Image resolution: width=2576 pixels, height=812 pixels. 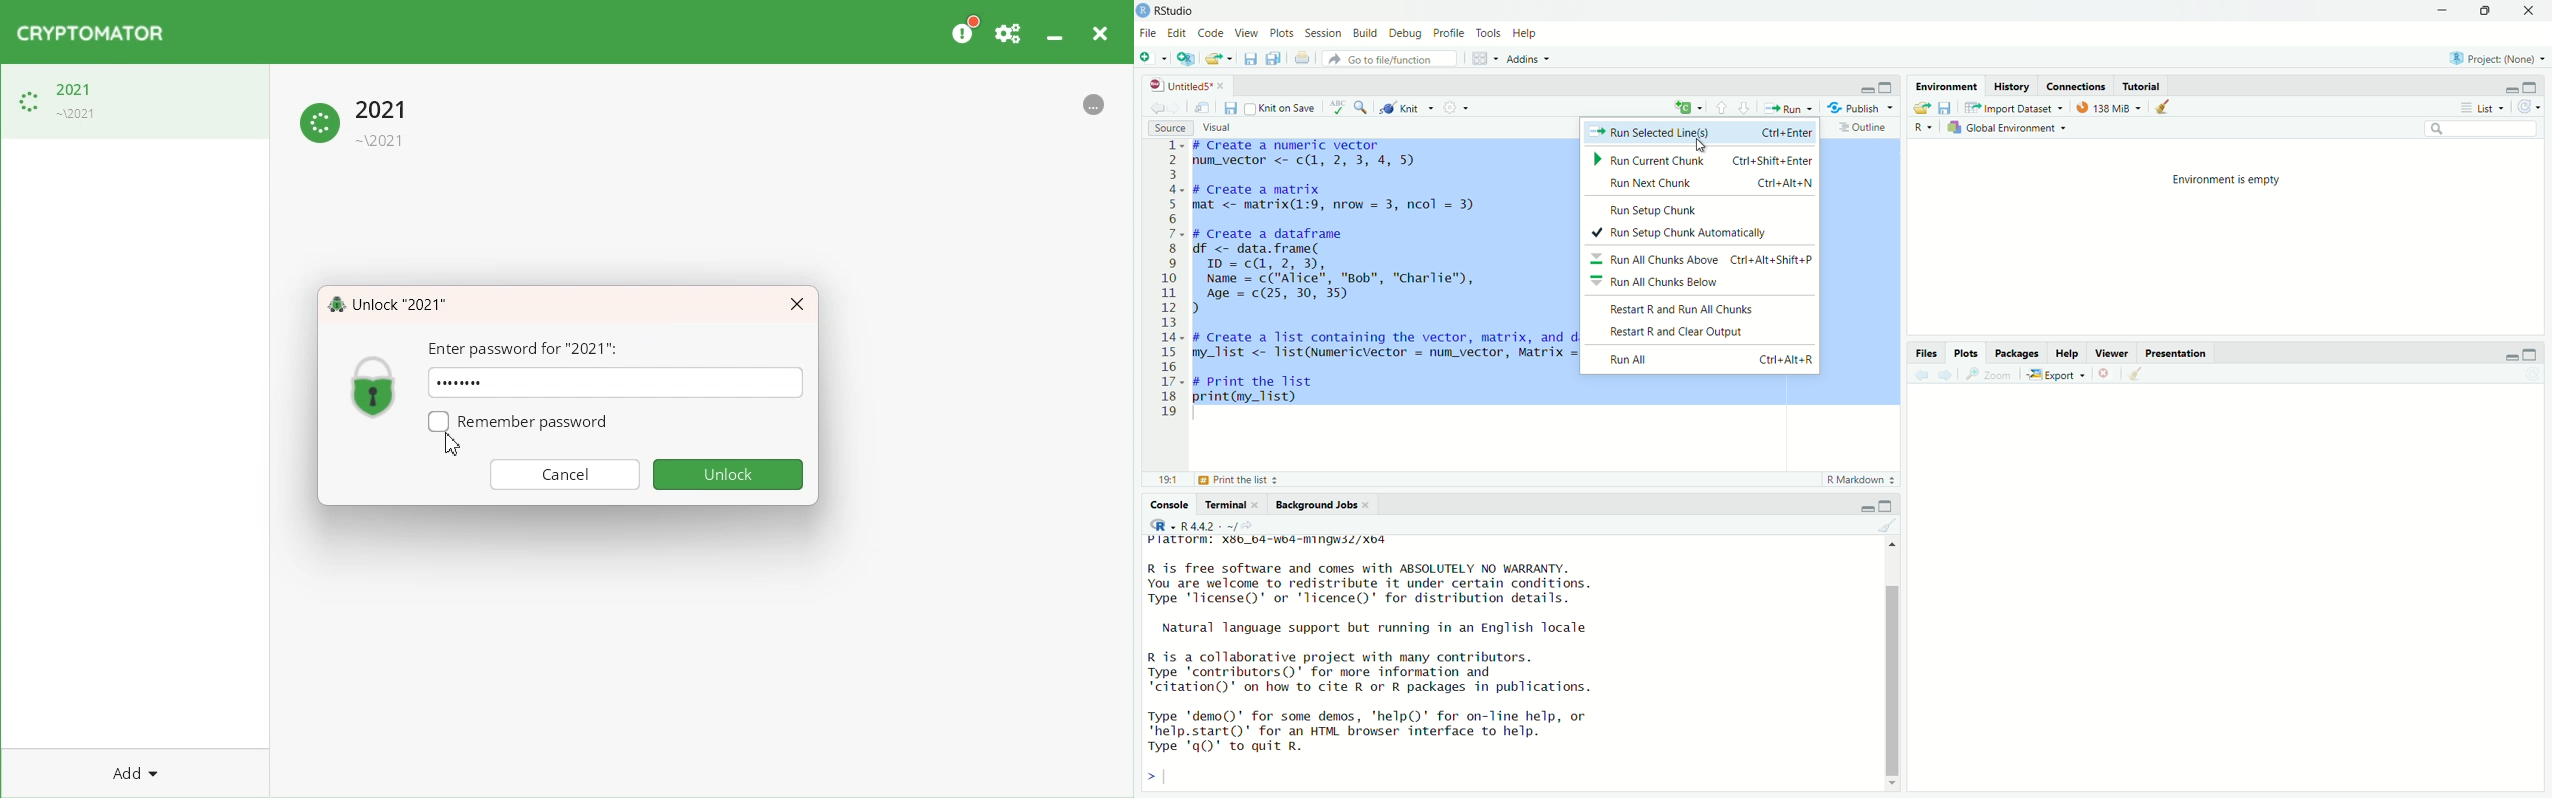 I want to click on Code, so click(x=1212, y=34).